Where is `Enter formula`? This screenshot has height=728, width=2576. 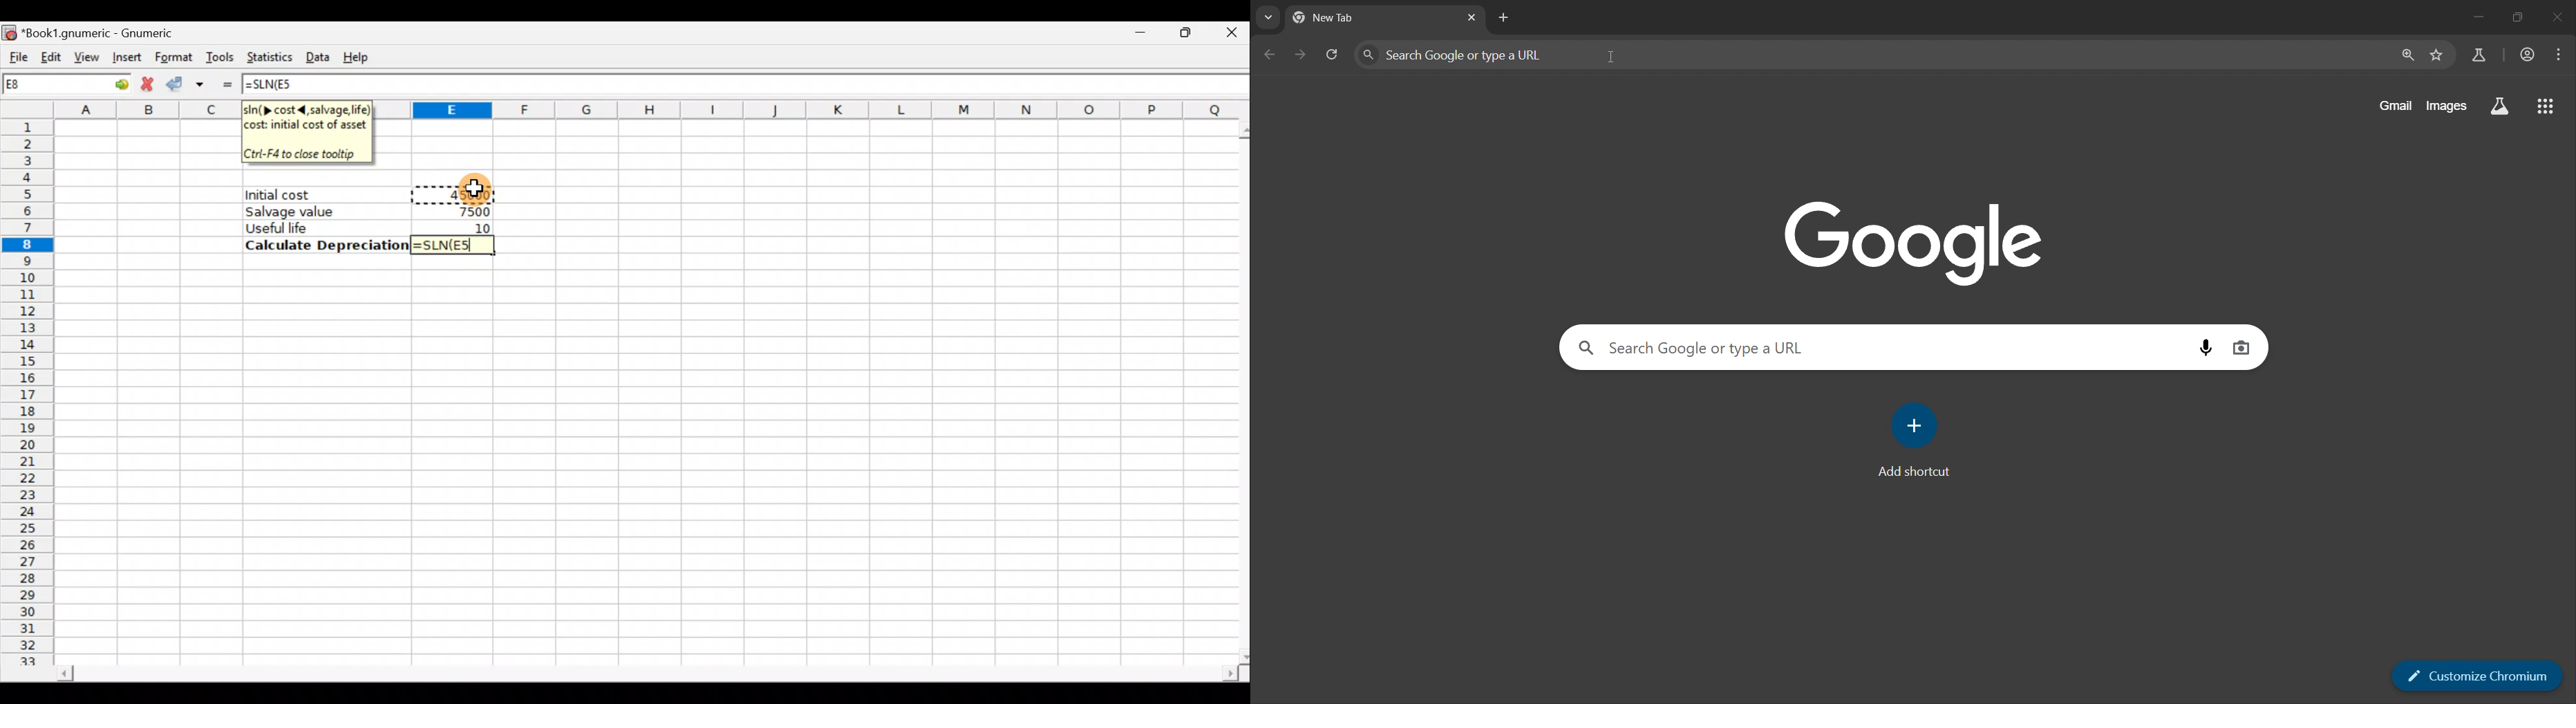 Enter formula is located at coordinates (227, 83).